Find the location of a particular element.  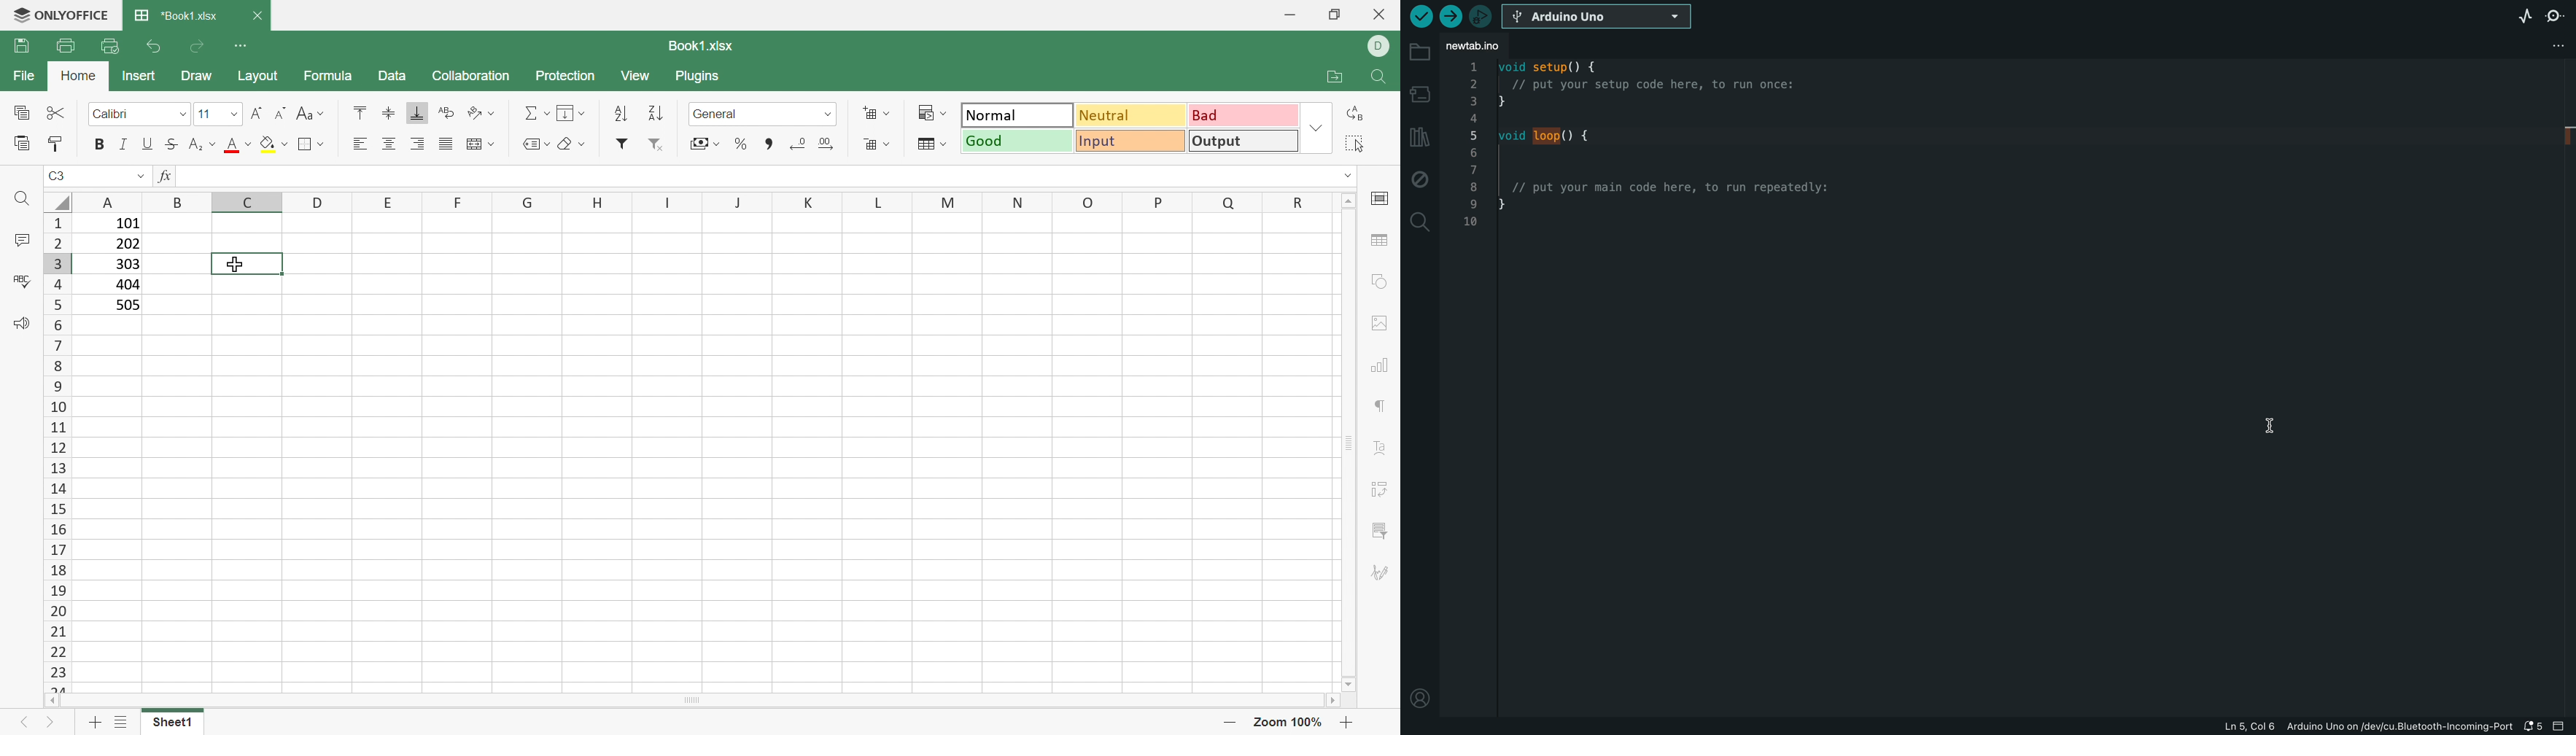

Decrease decimals is located at coordinates (802, 144).